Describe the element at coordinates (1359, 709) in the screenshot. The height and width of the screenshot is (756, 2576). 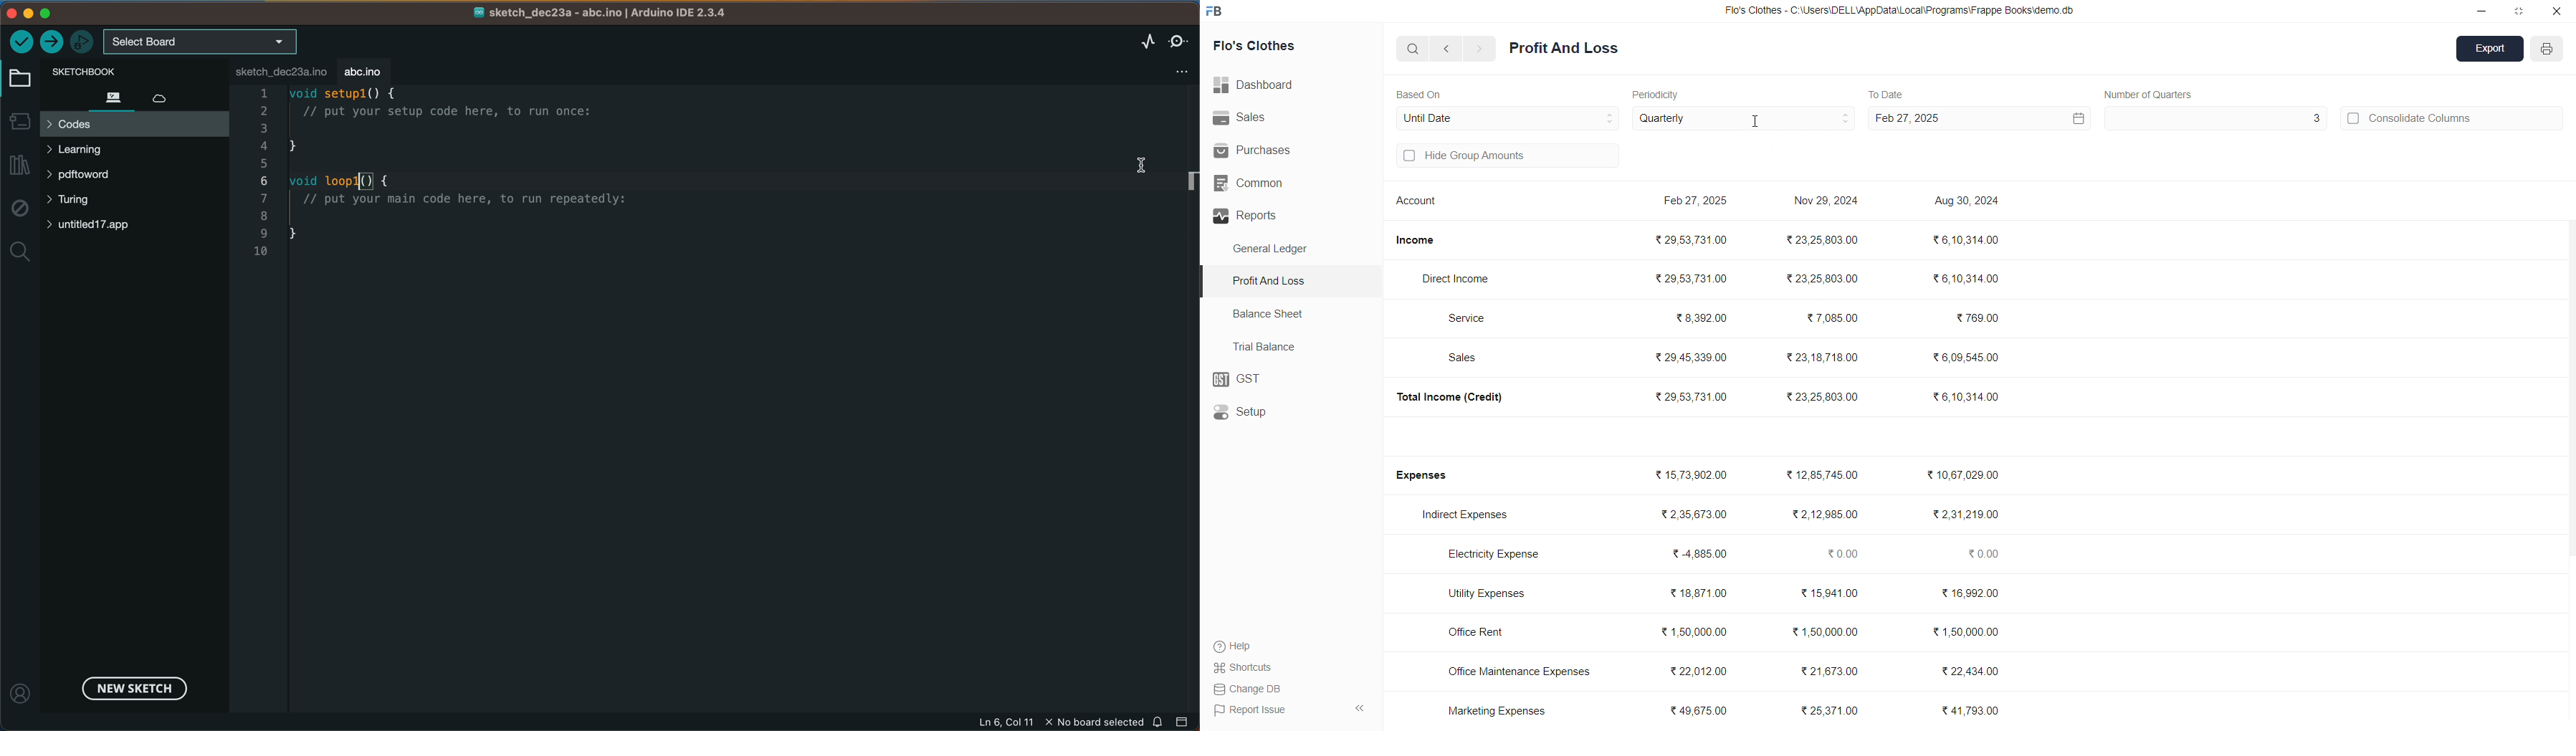
I see `collapse sidebar` at that location.